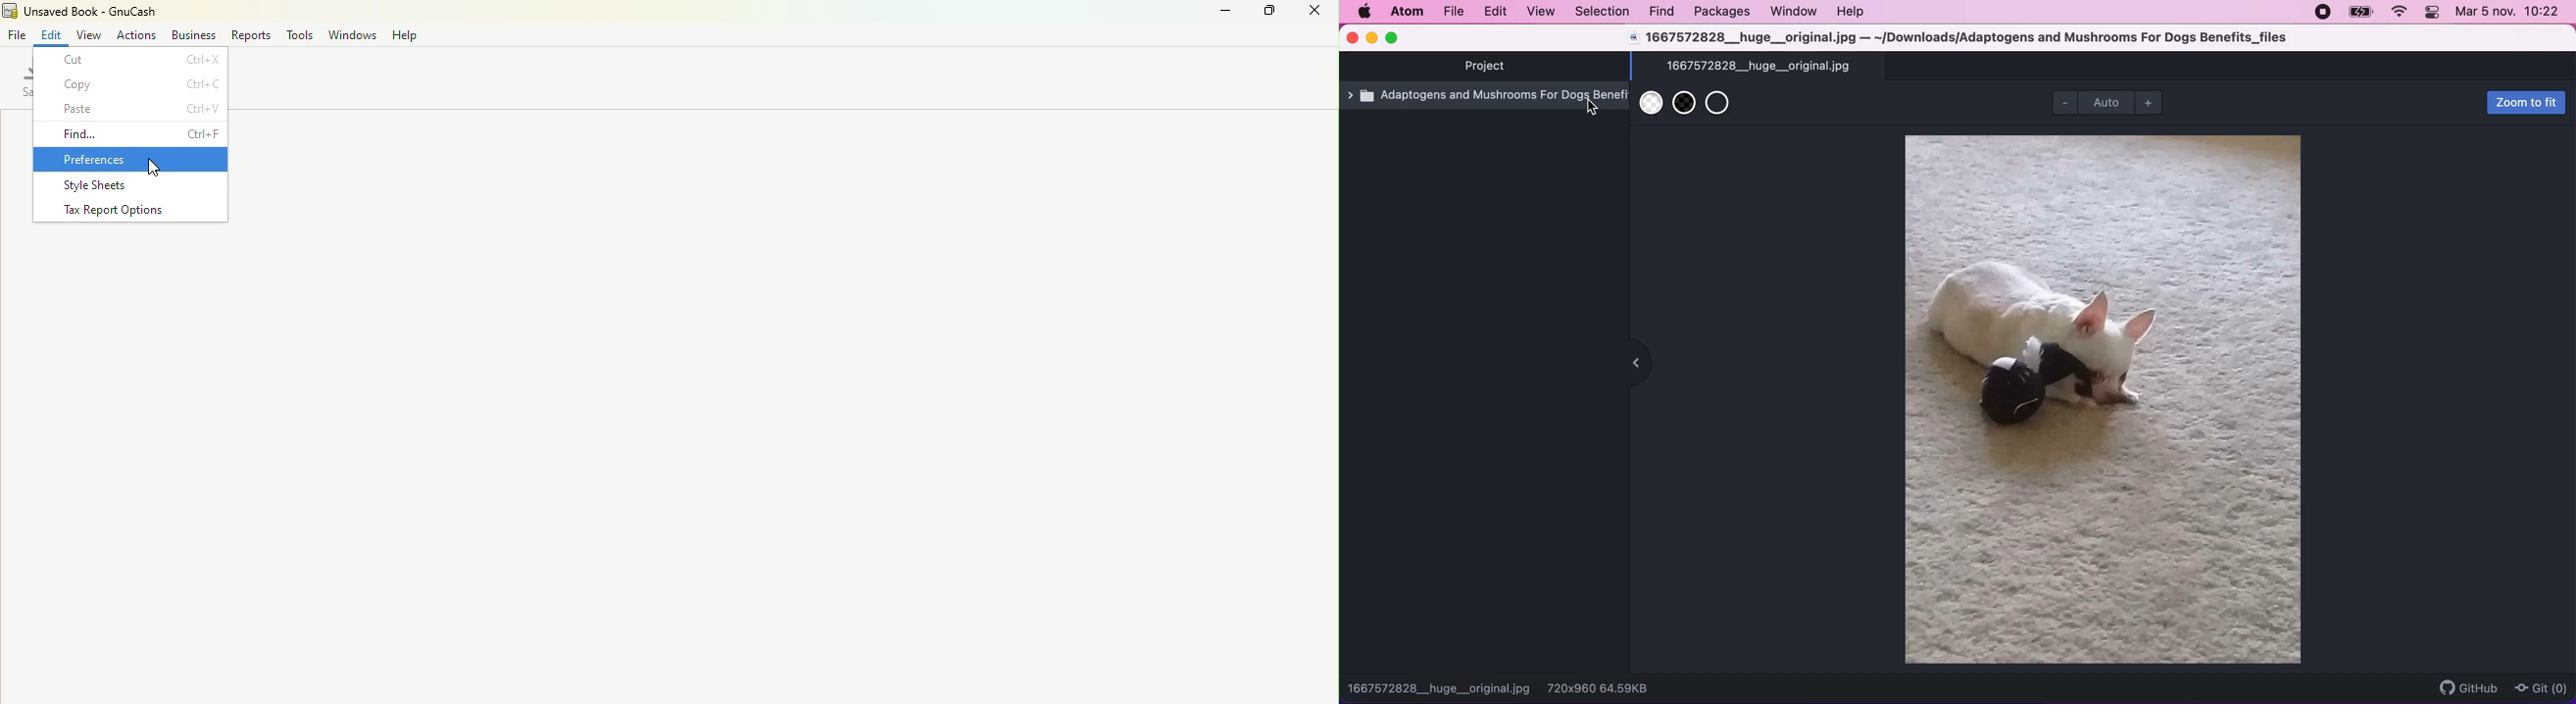 This screenshot has width=2576, height=728. Describe the element at coordinates (1395, 38) in the screenshot. I see `maximize` at that location.